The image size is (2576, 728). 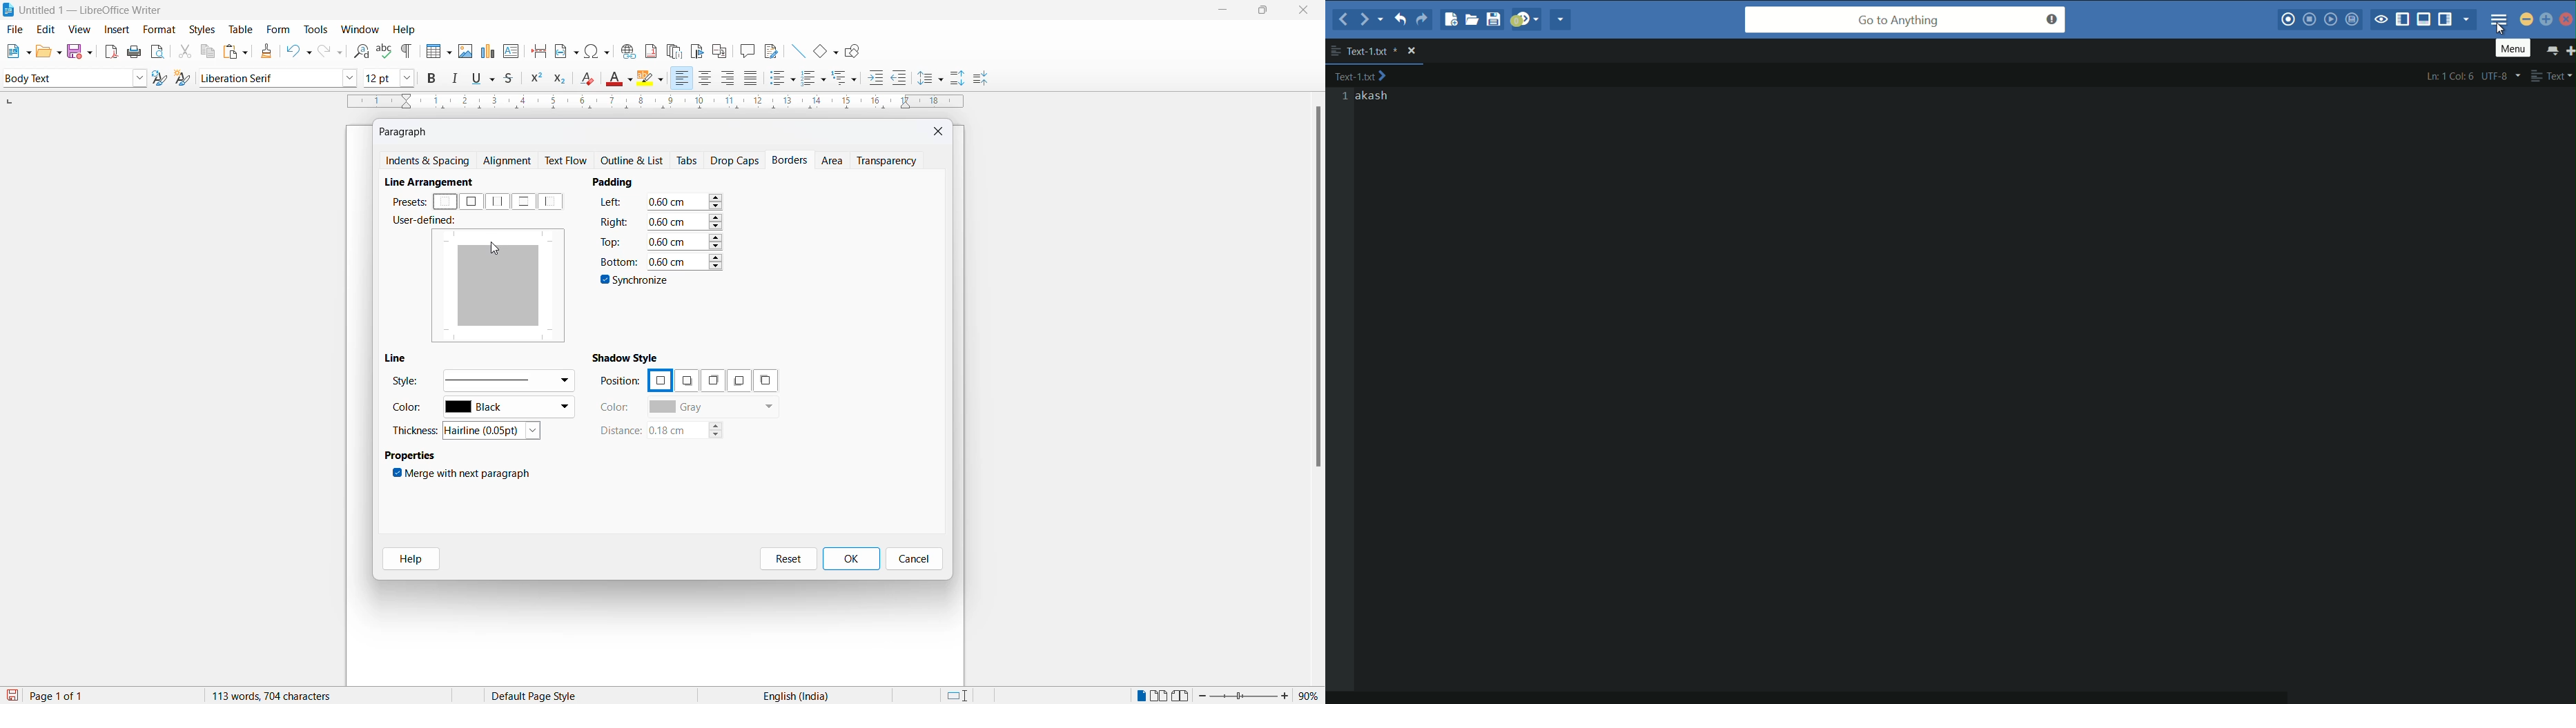 I want to click on copy, so click(x=206, y=51).